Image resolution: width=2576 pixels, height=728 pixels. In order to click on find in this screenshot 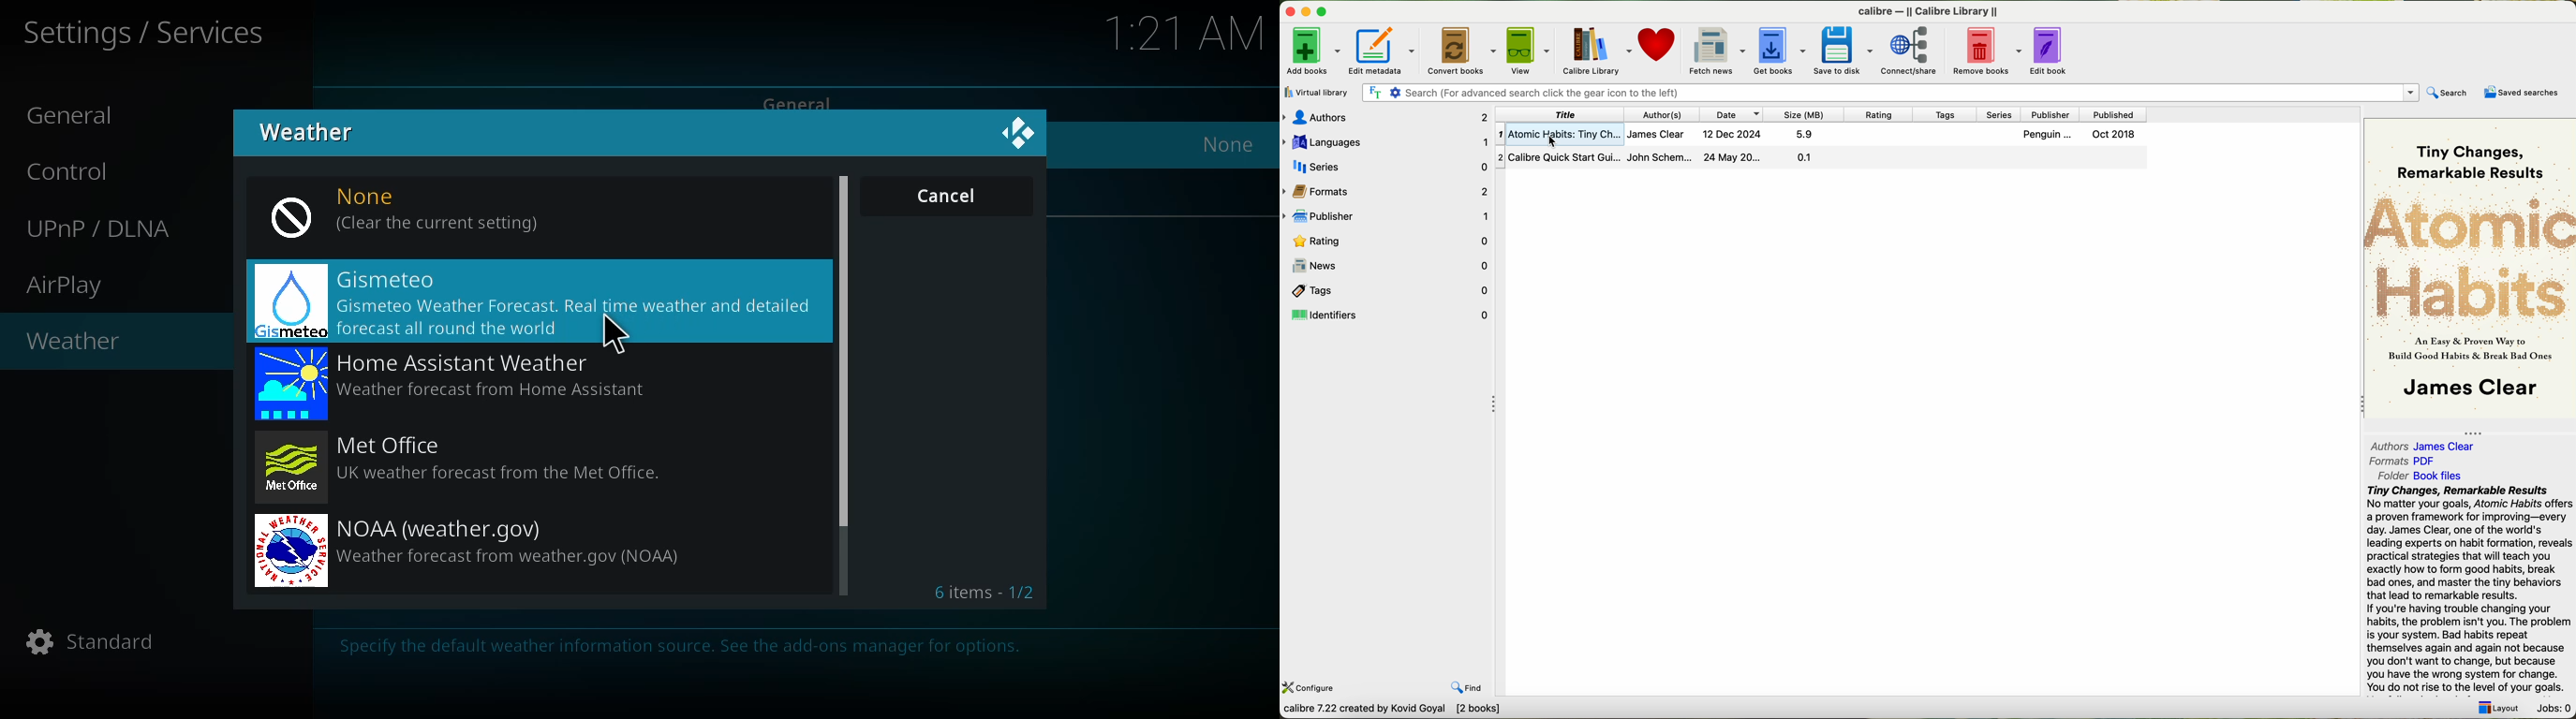, I will do `click(1467, 687)`.